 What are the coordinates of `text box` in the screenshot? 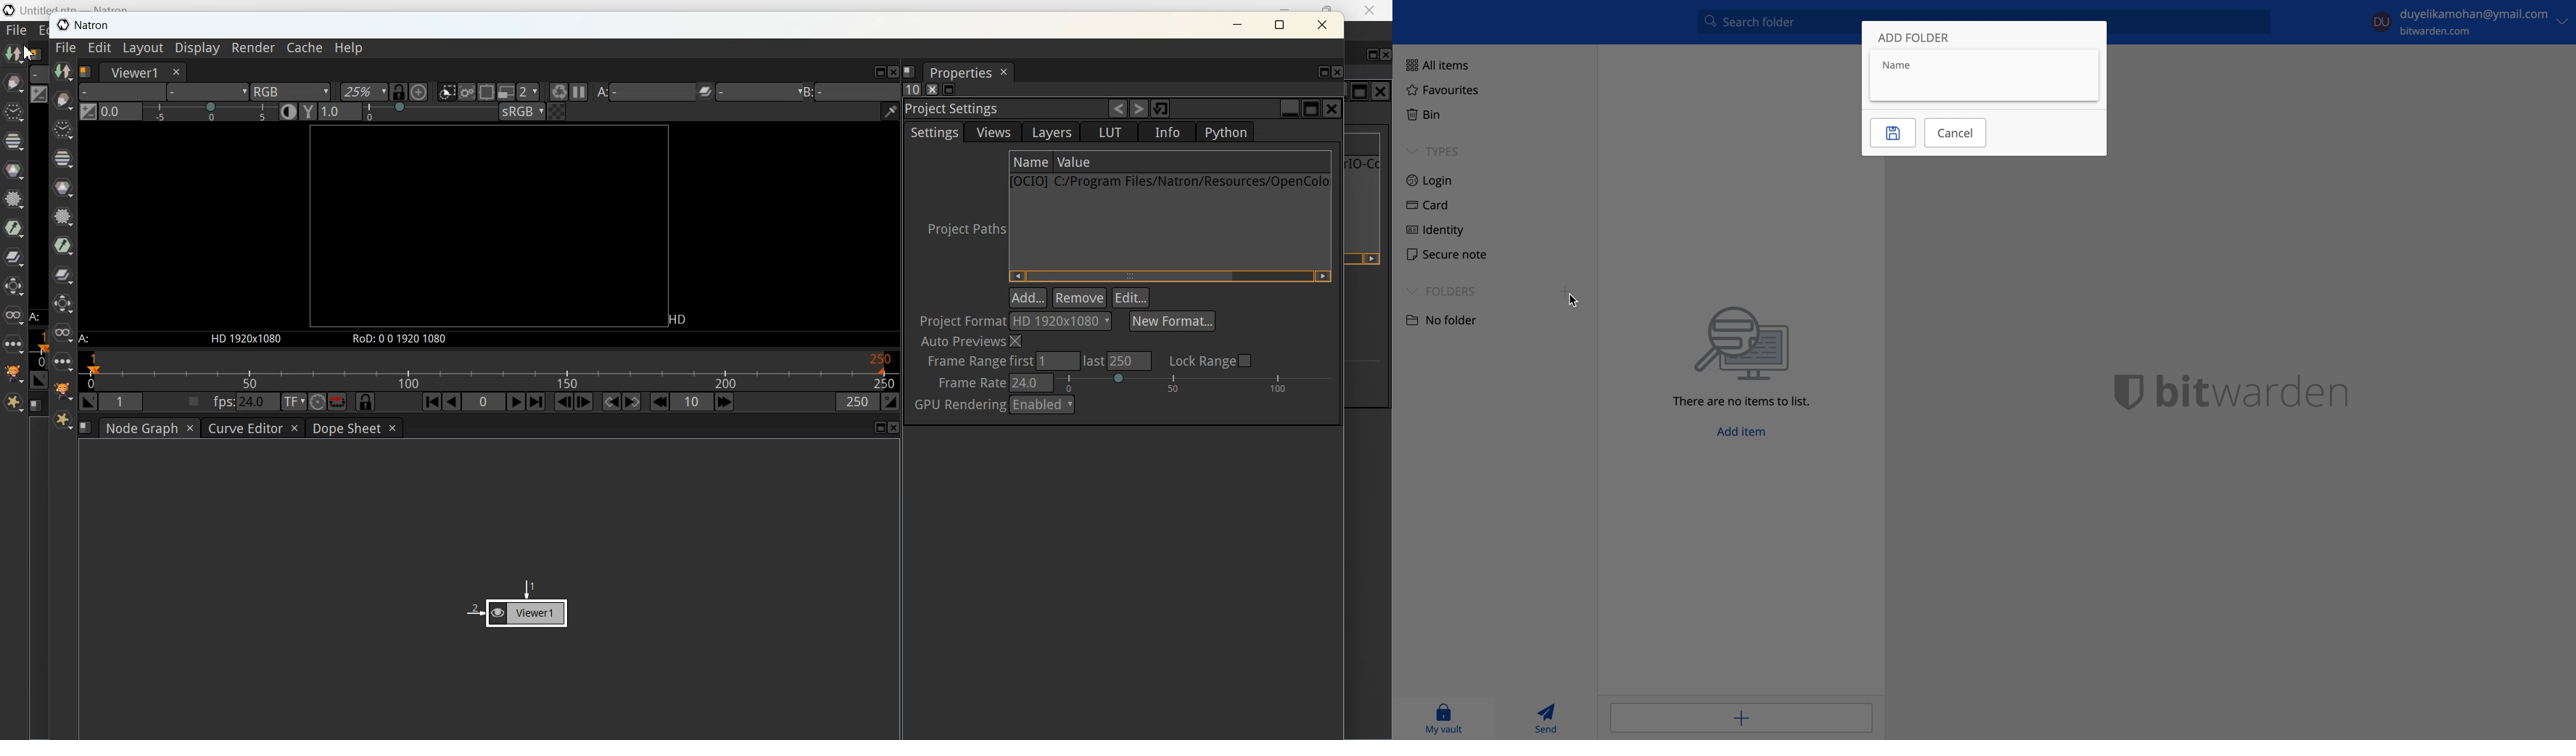 It's located at (1983, 74).